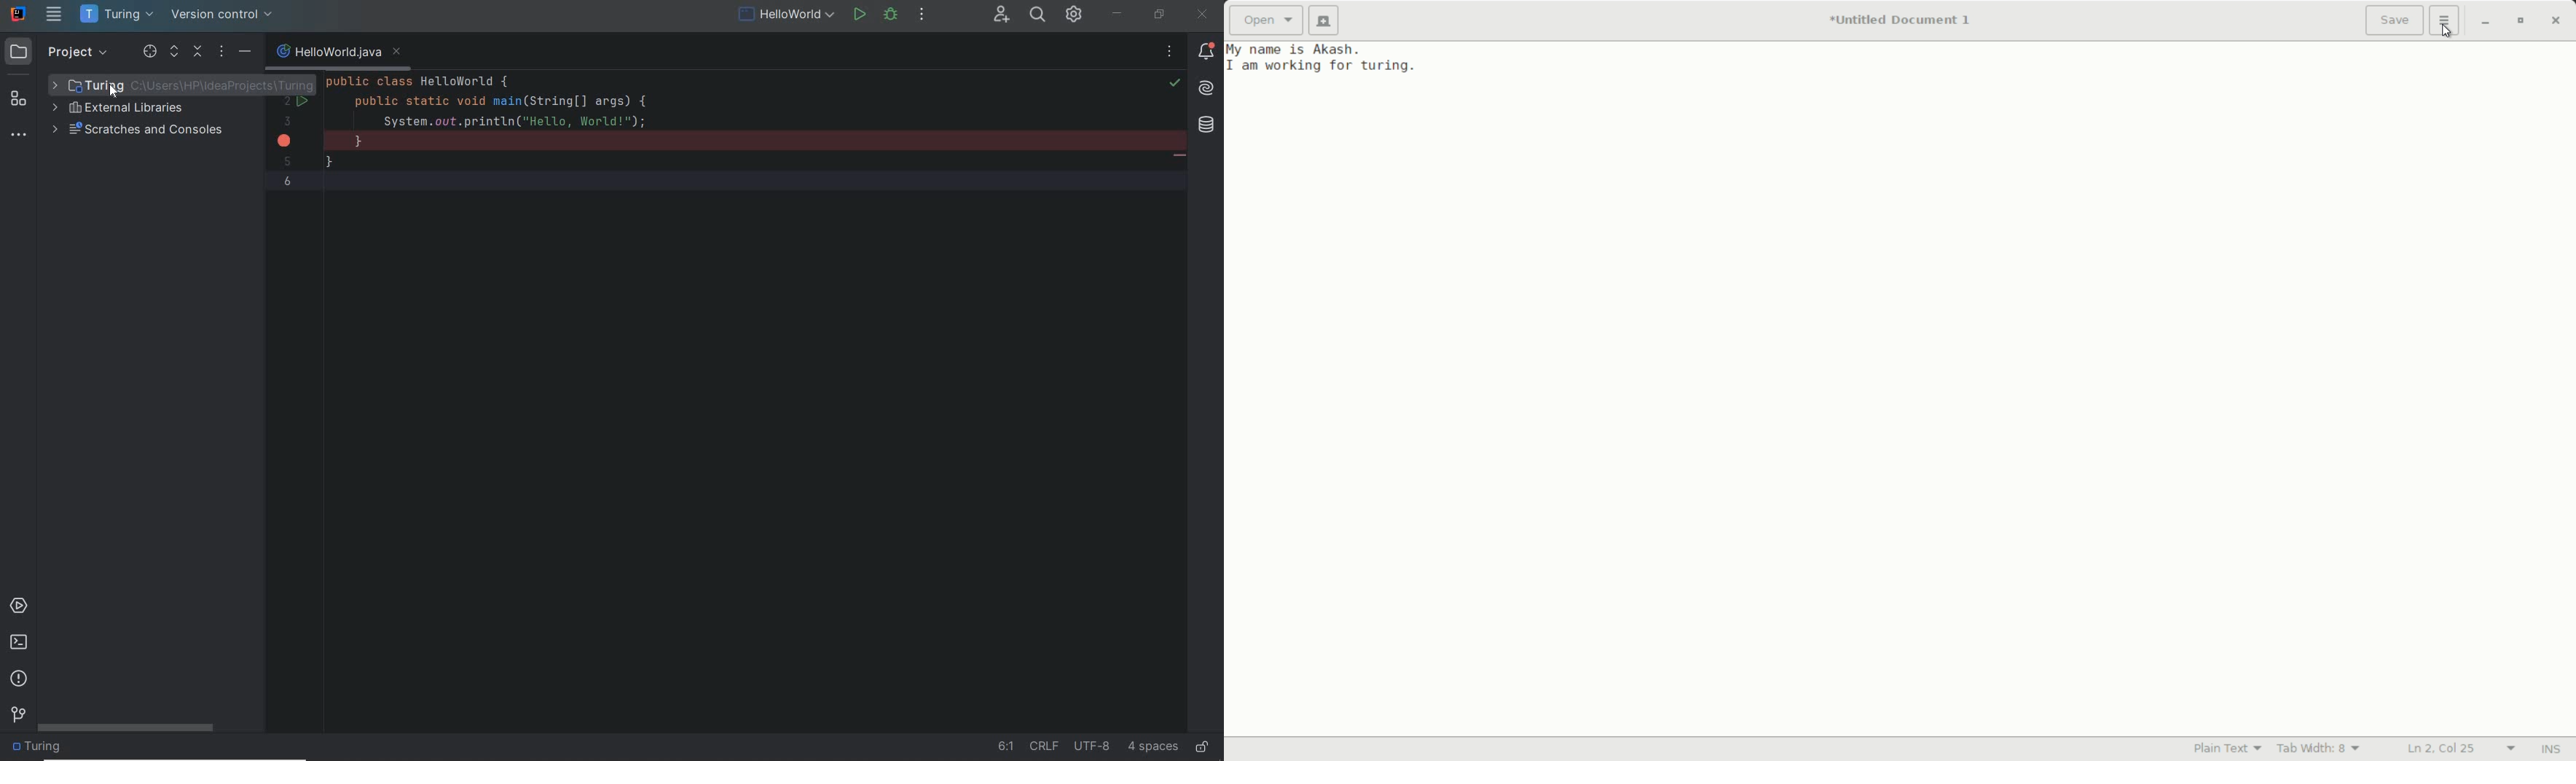 Image resolution: width=2576 pixels, height=784 pixels. Describe the element at coordinates (18, 14) in the screenshot. I see `system name` at that location.